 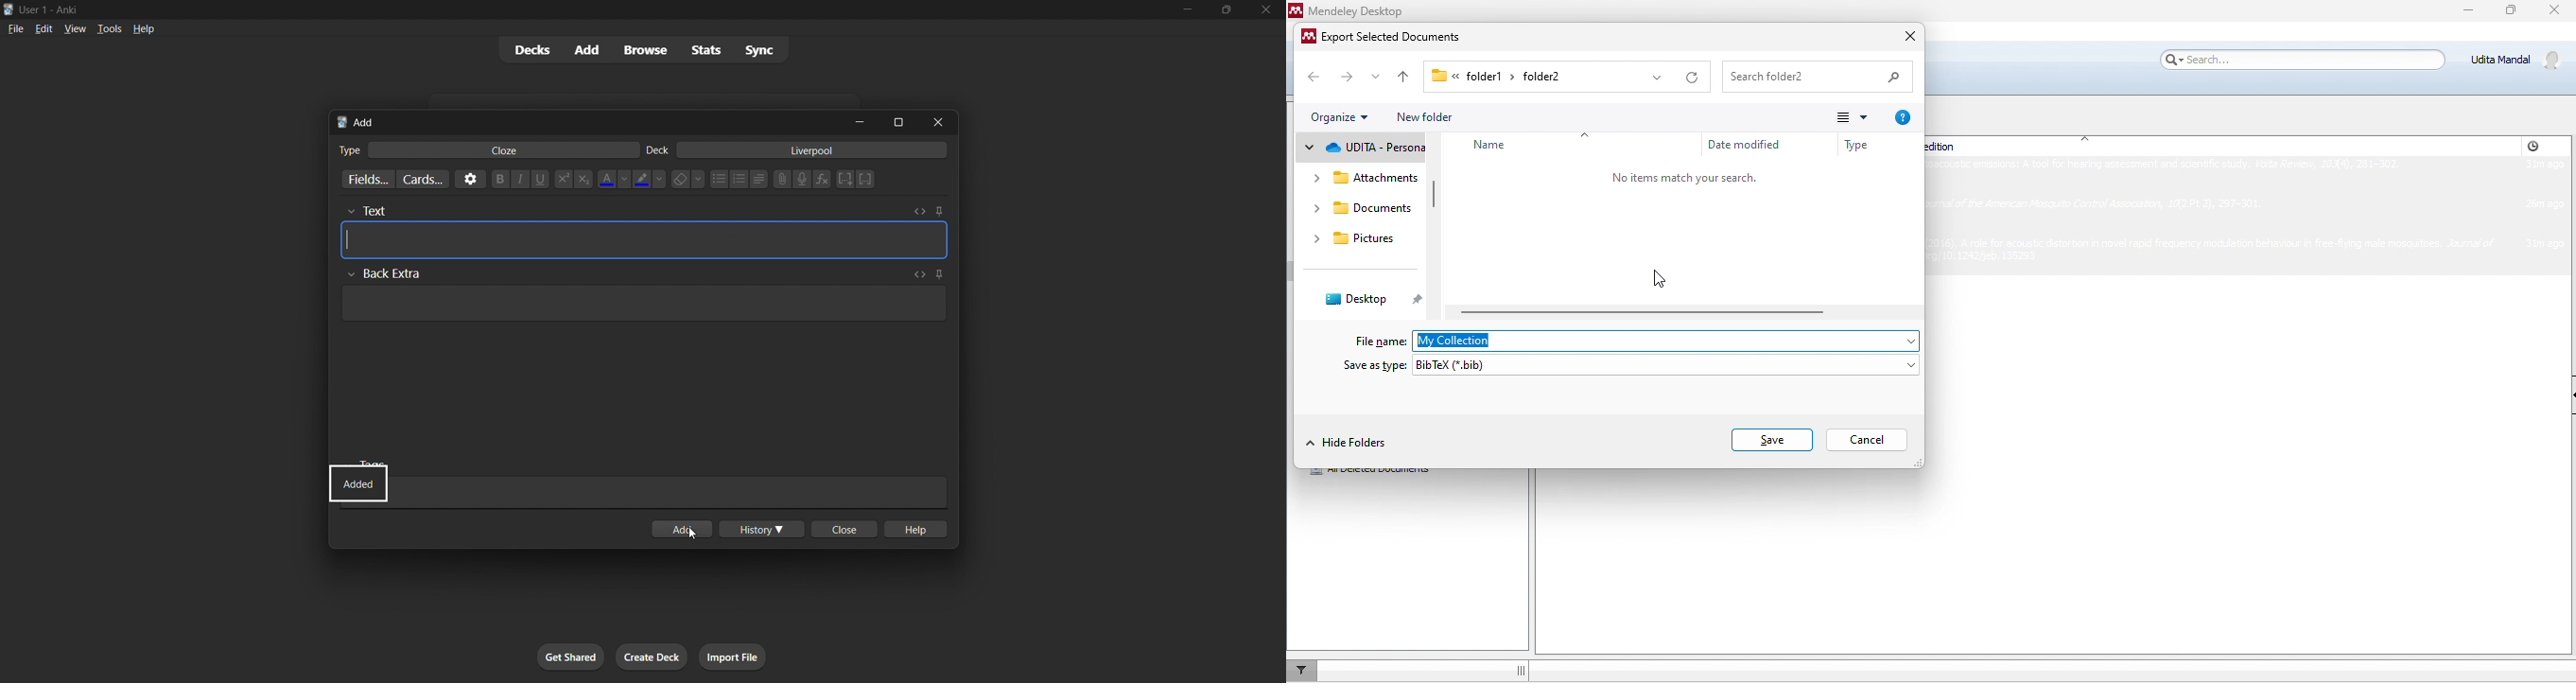 I want to click on maximize, so click(x=2511, y=14).